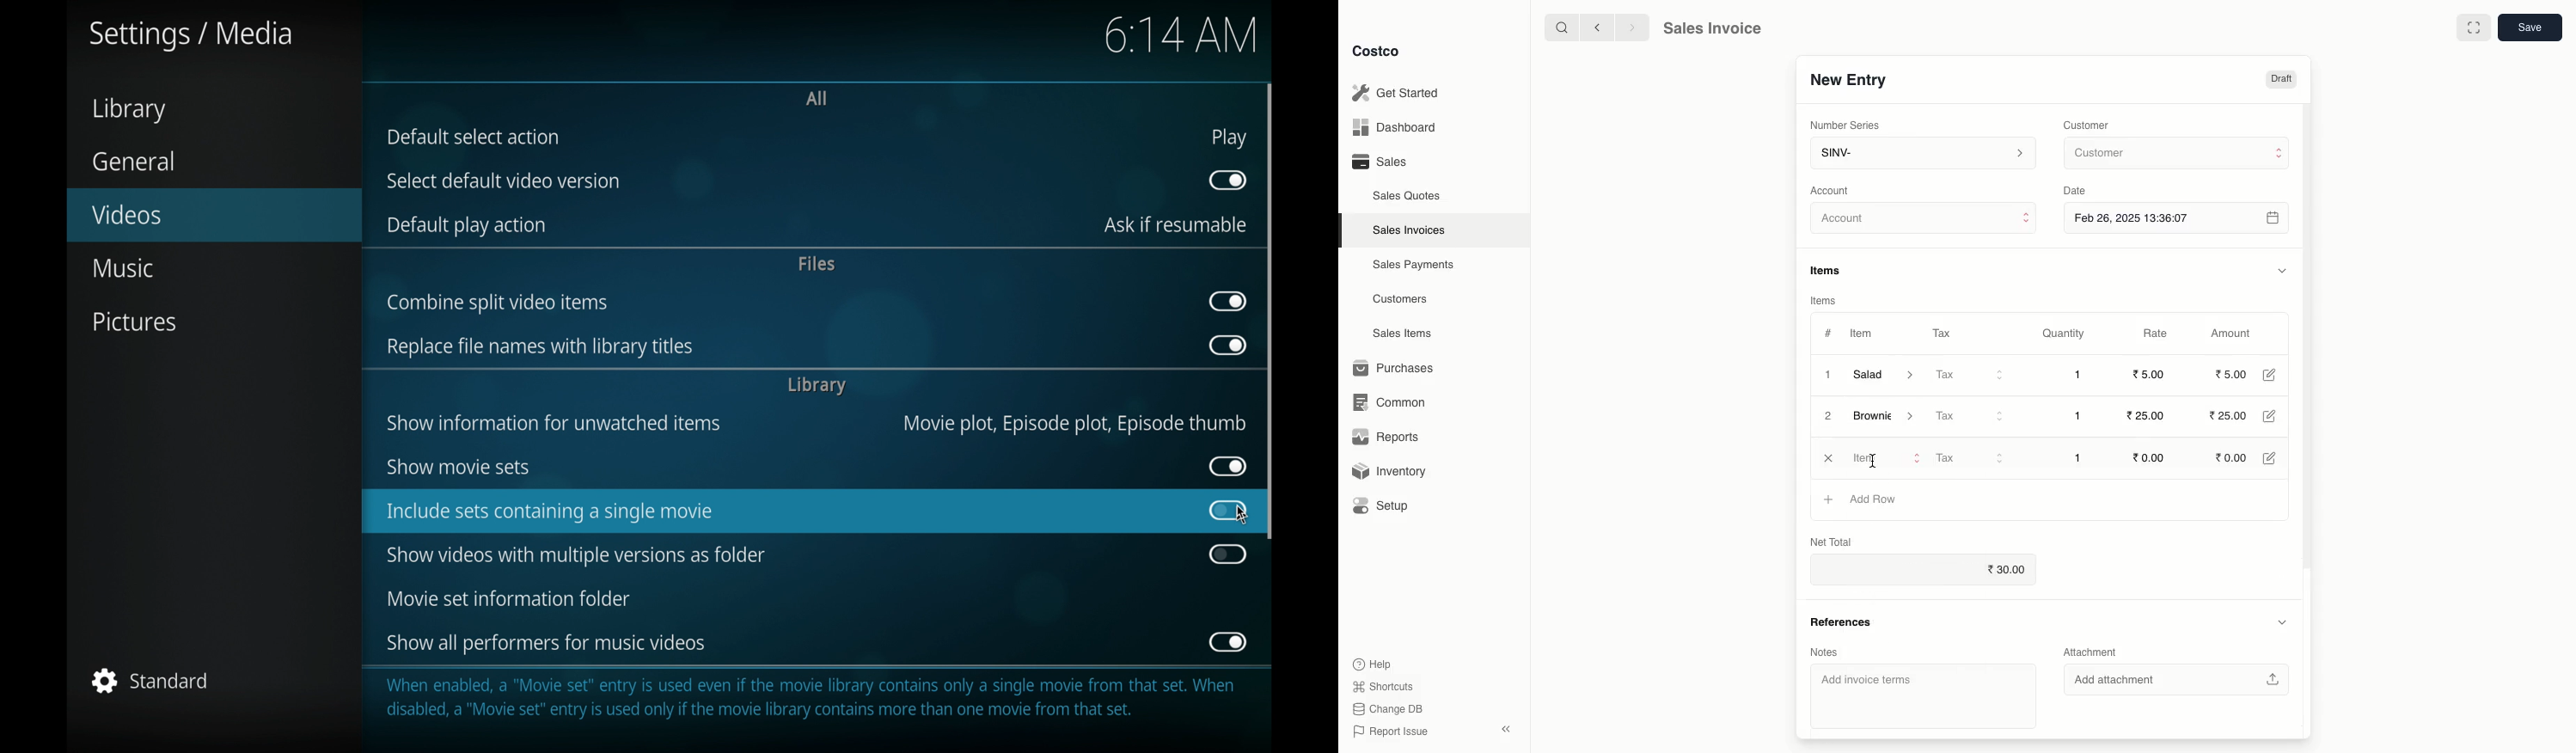  I want to click on Tax, so click(1941, 330).